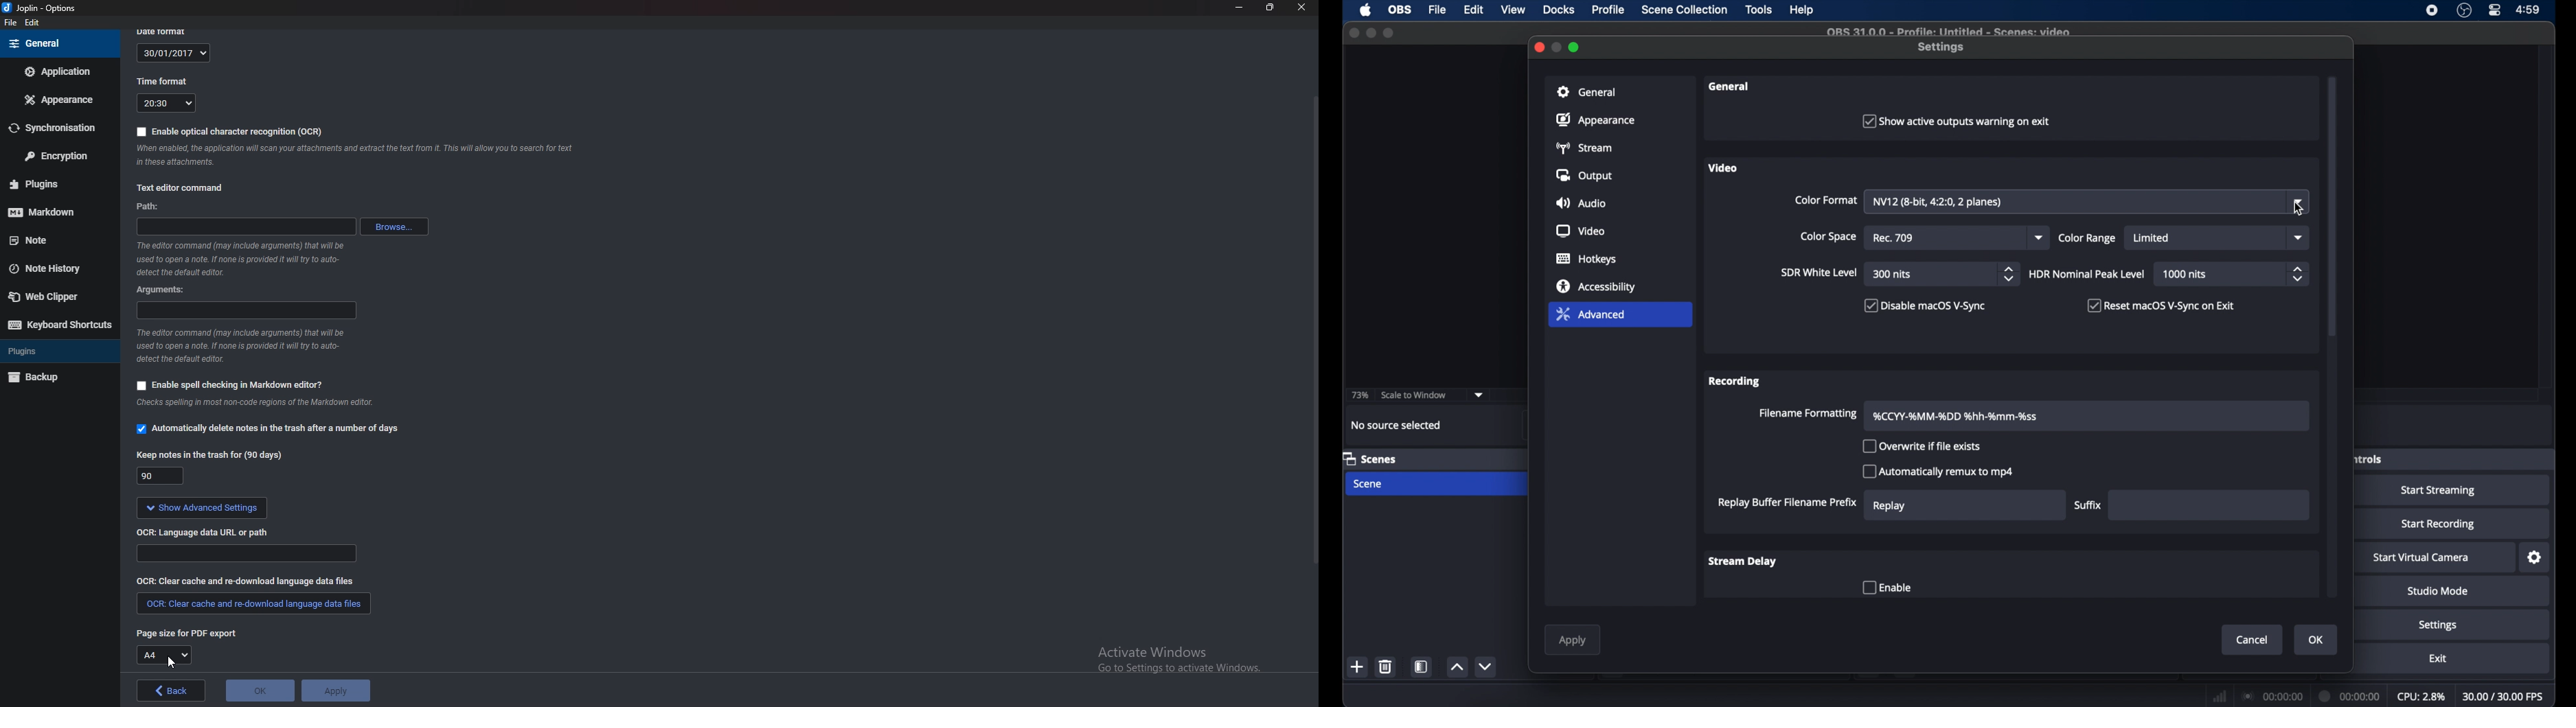 This screenshot has height=728, width=2576. I want to click on OBS 31.0.0 - Profile: Untitled - Scenes: video, so click(1951, 31).